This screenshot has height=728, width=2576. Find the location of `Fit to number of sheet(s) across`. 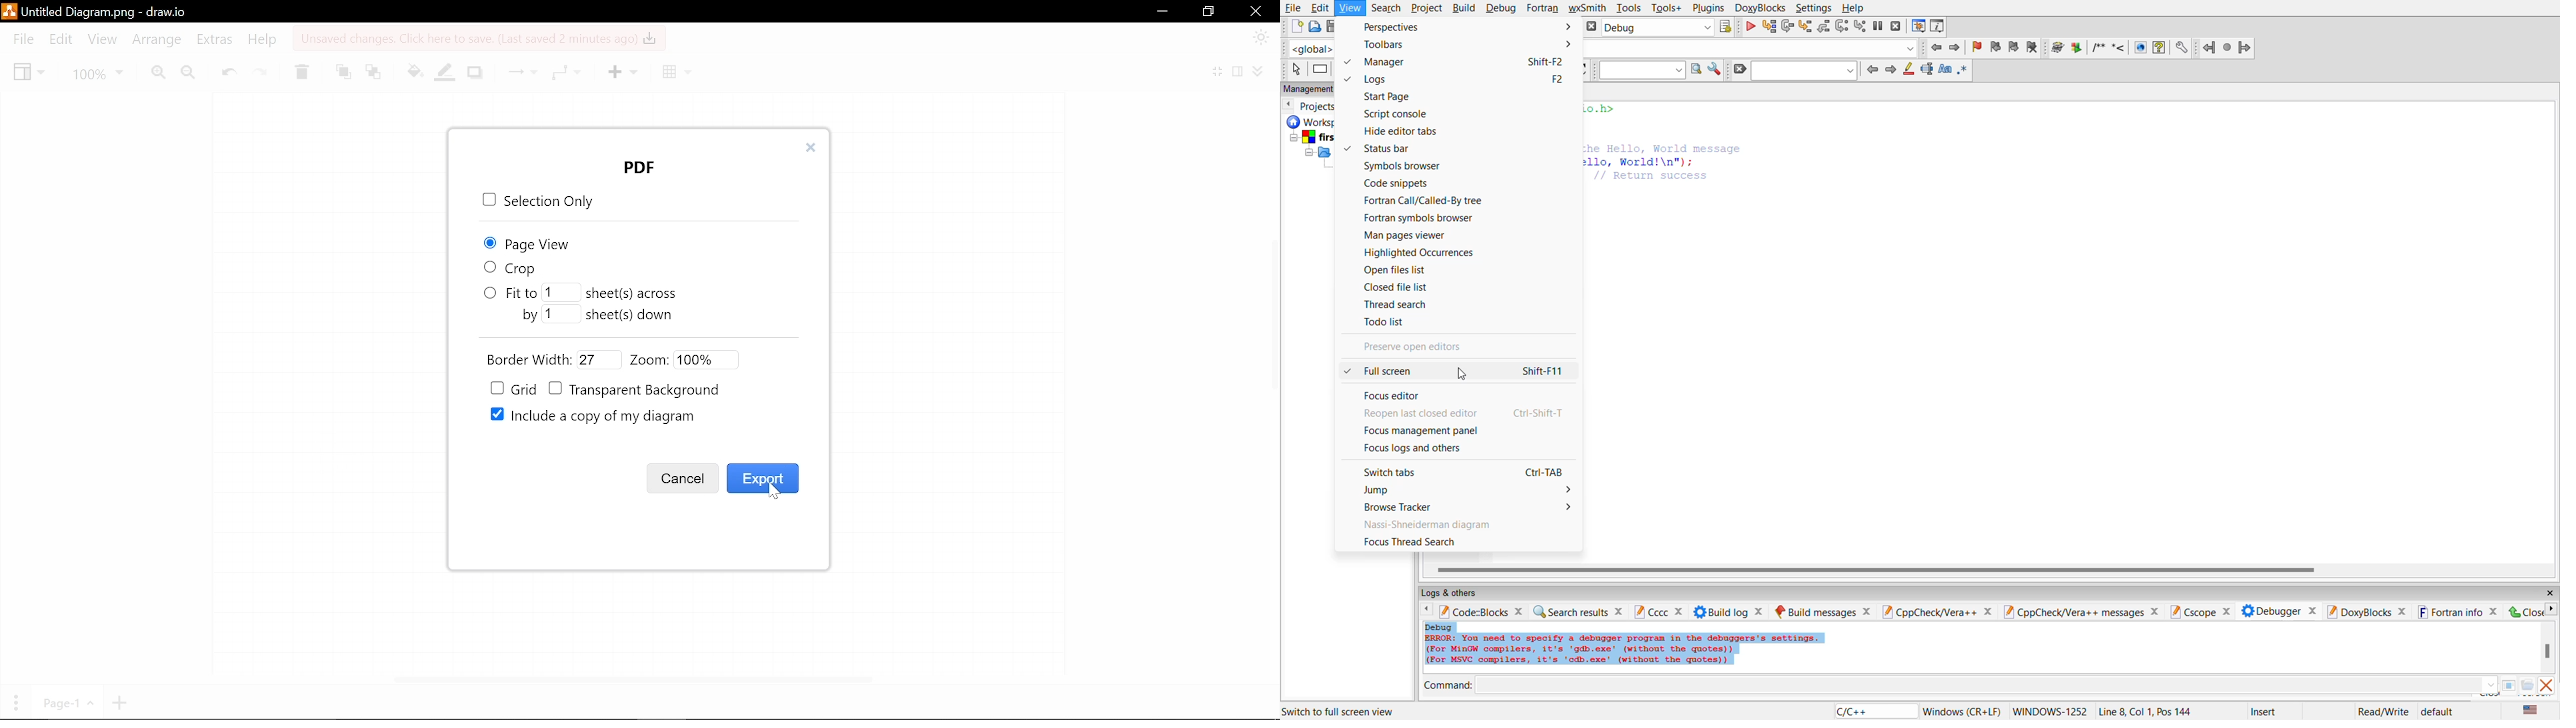

Fit to number of sheet(s) across is located at coordinates (582, 292).